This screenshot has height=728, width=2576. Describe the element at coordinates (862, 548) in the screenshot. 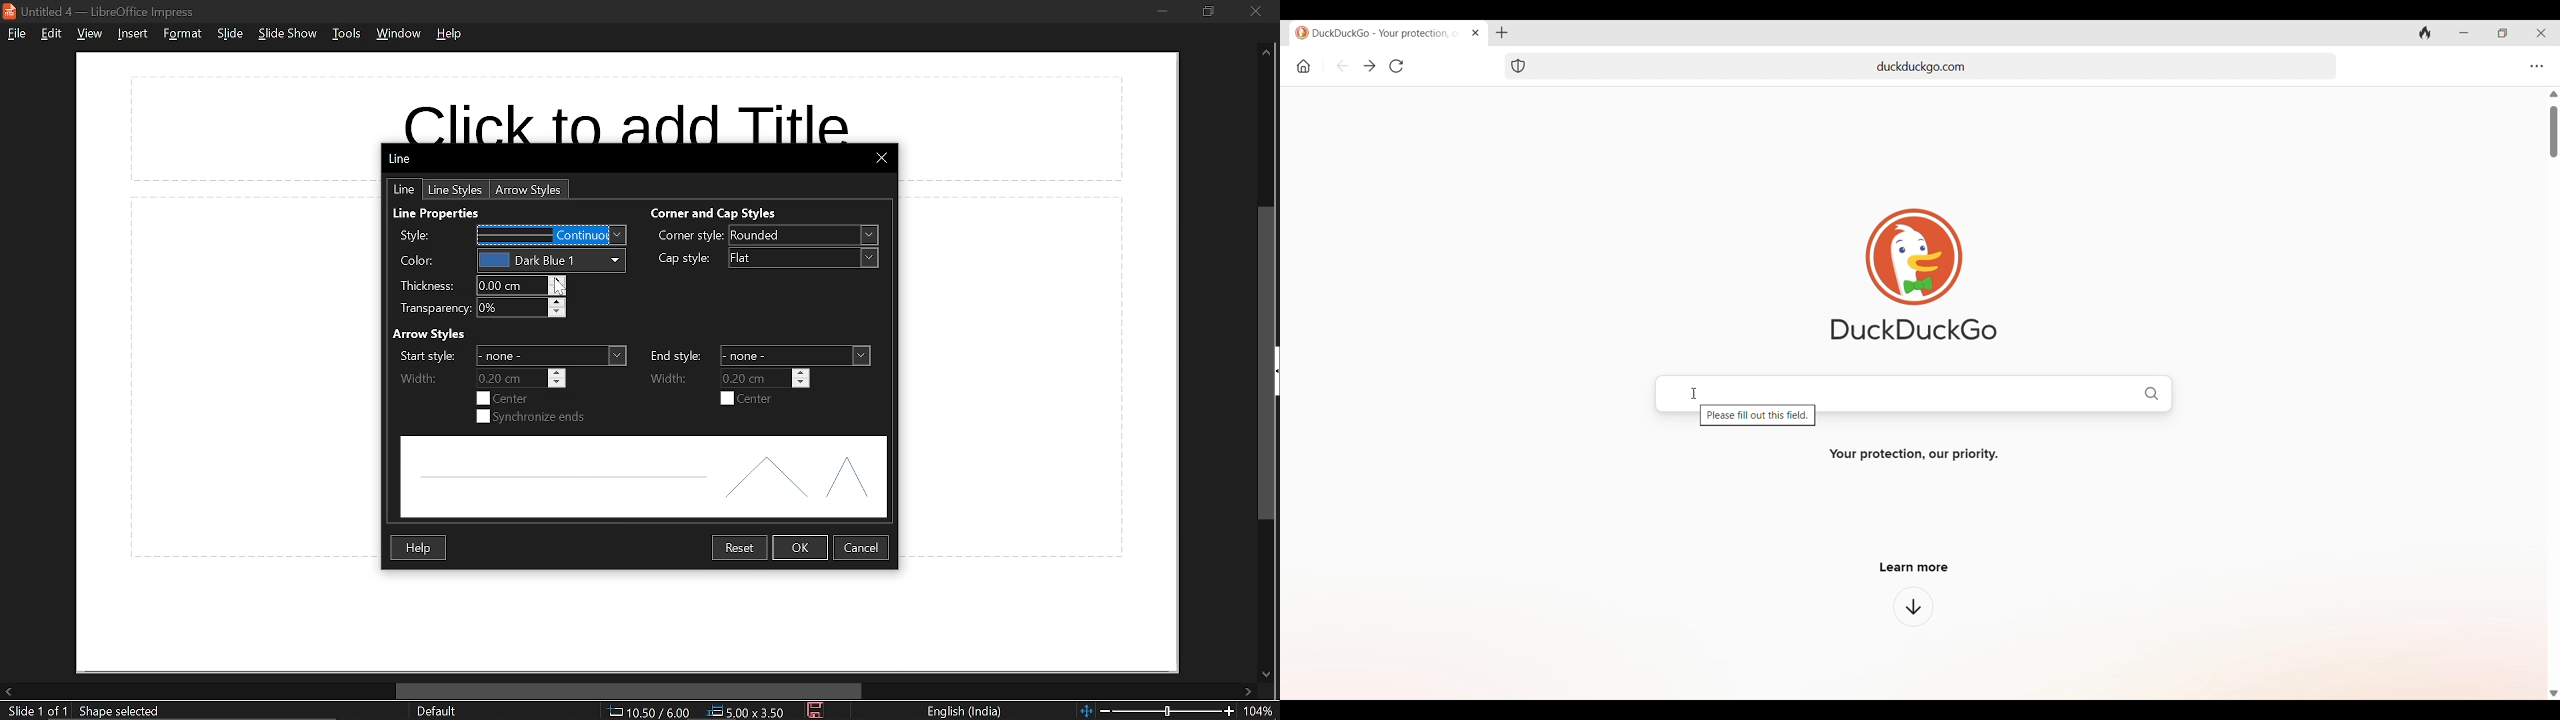

I see `cancel` at that location.